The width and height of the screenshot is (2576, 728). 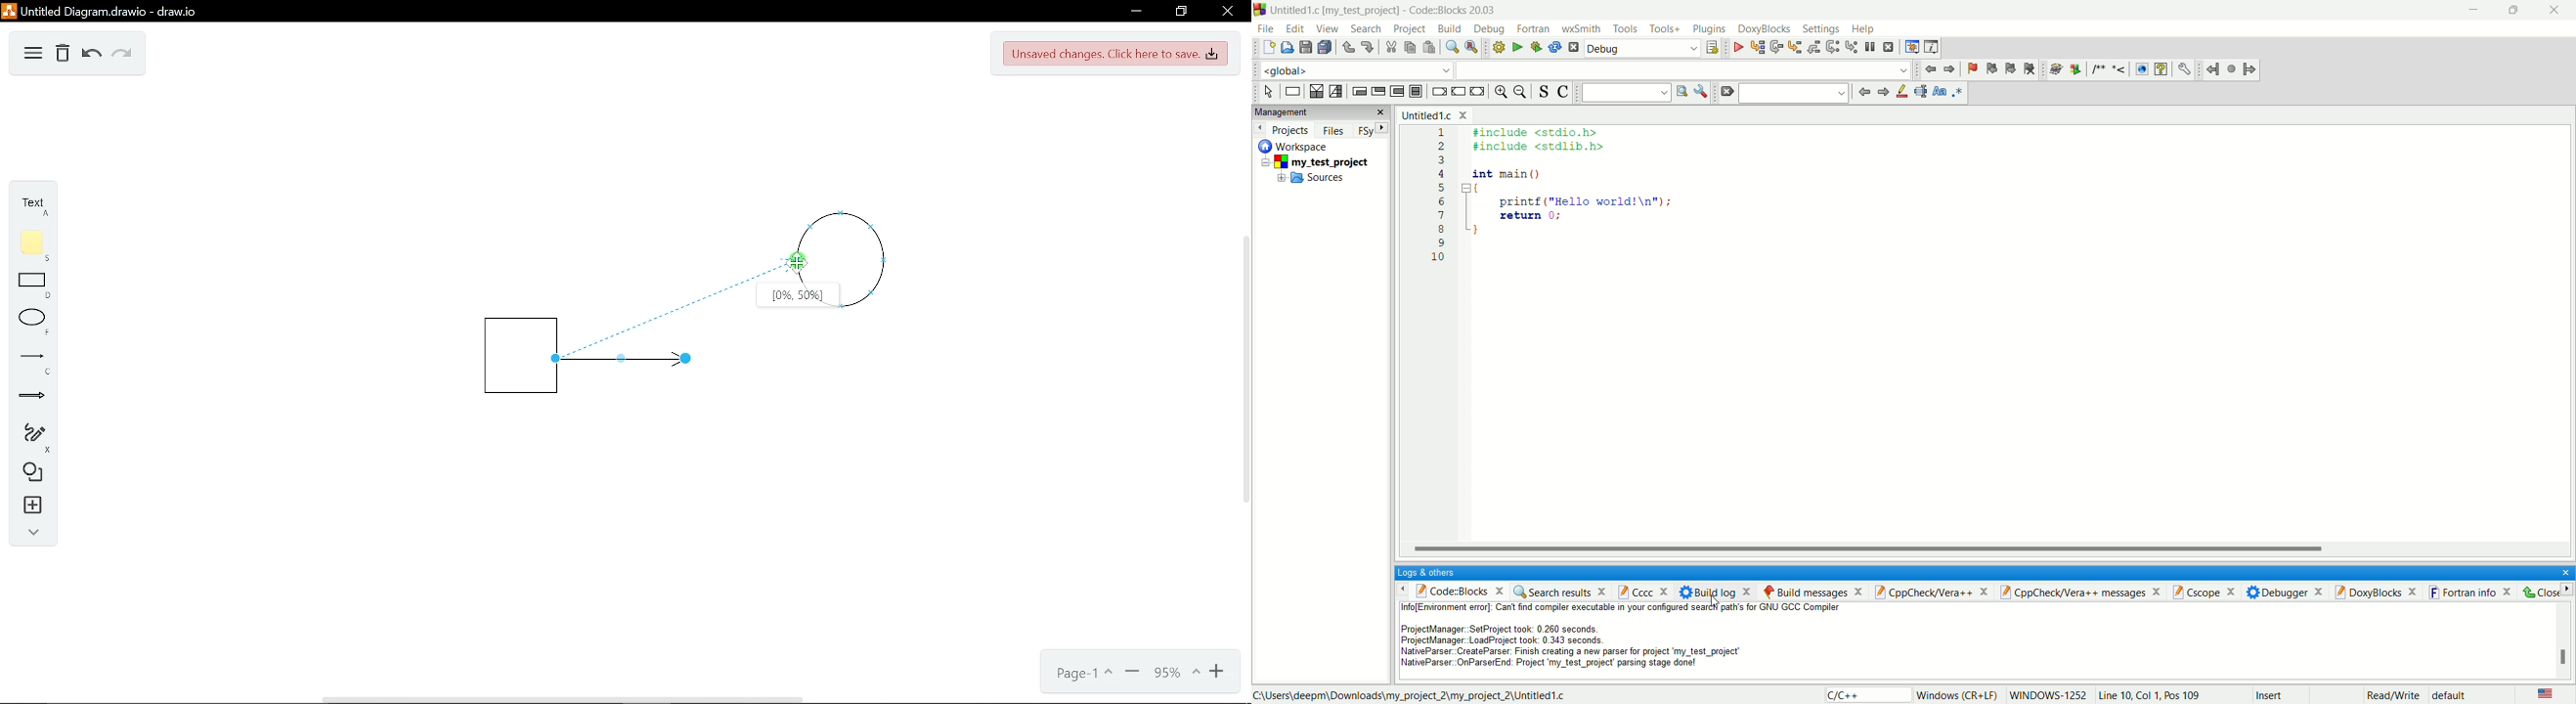 What do you see at coordinates (26, 505) in the screenshot?
I see `Insert` at bounding box center [26, 505].